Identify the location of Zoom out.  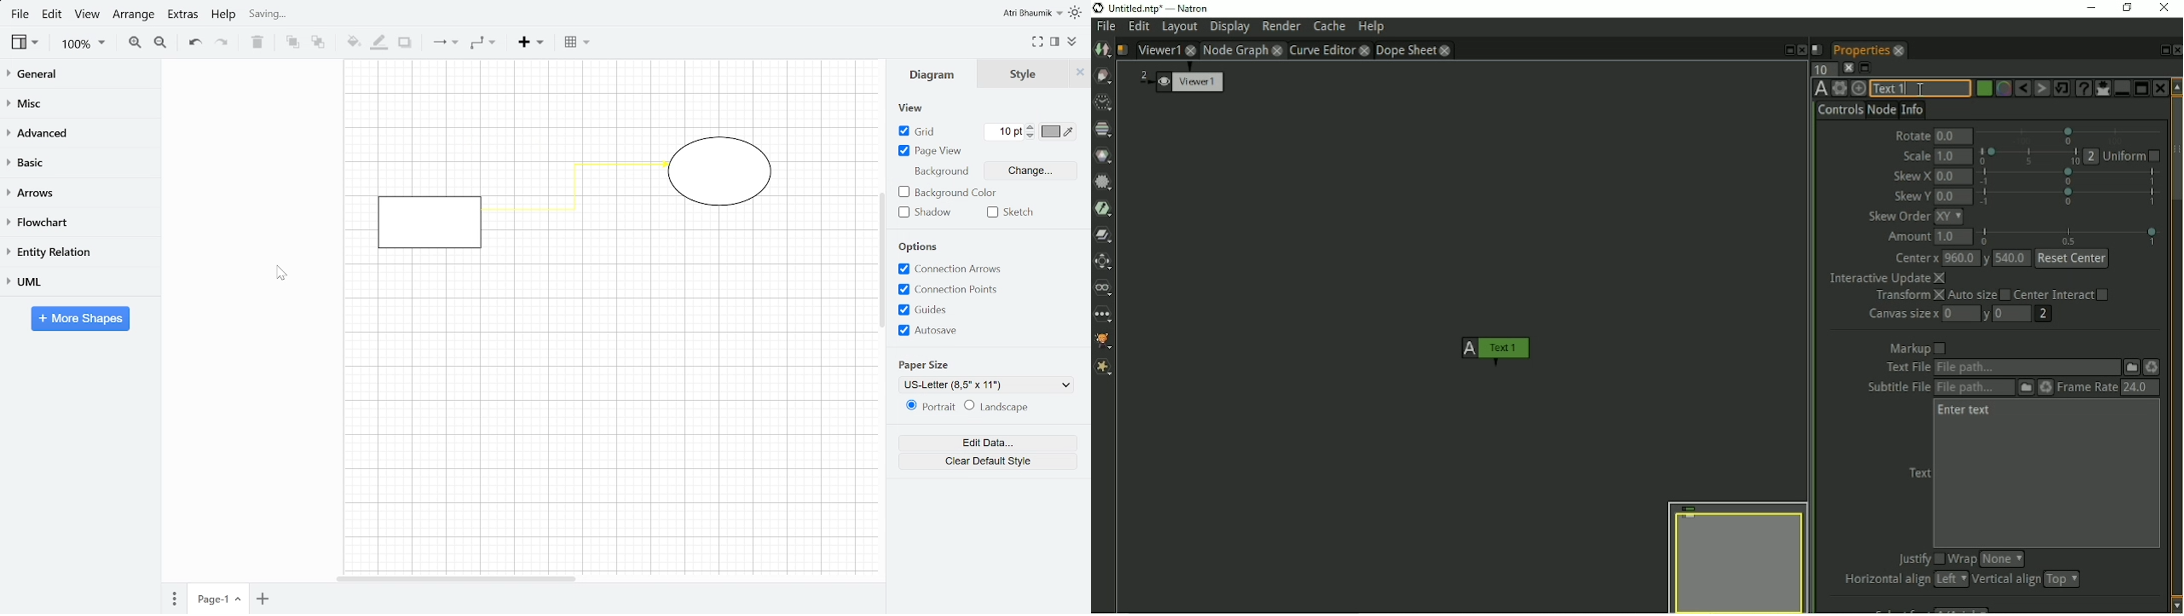
(161, 44).